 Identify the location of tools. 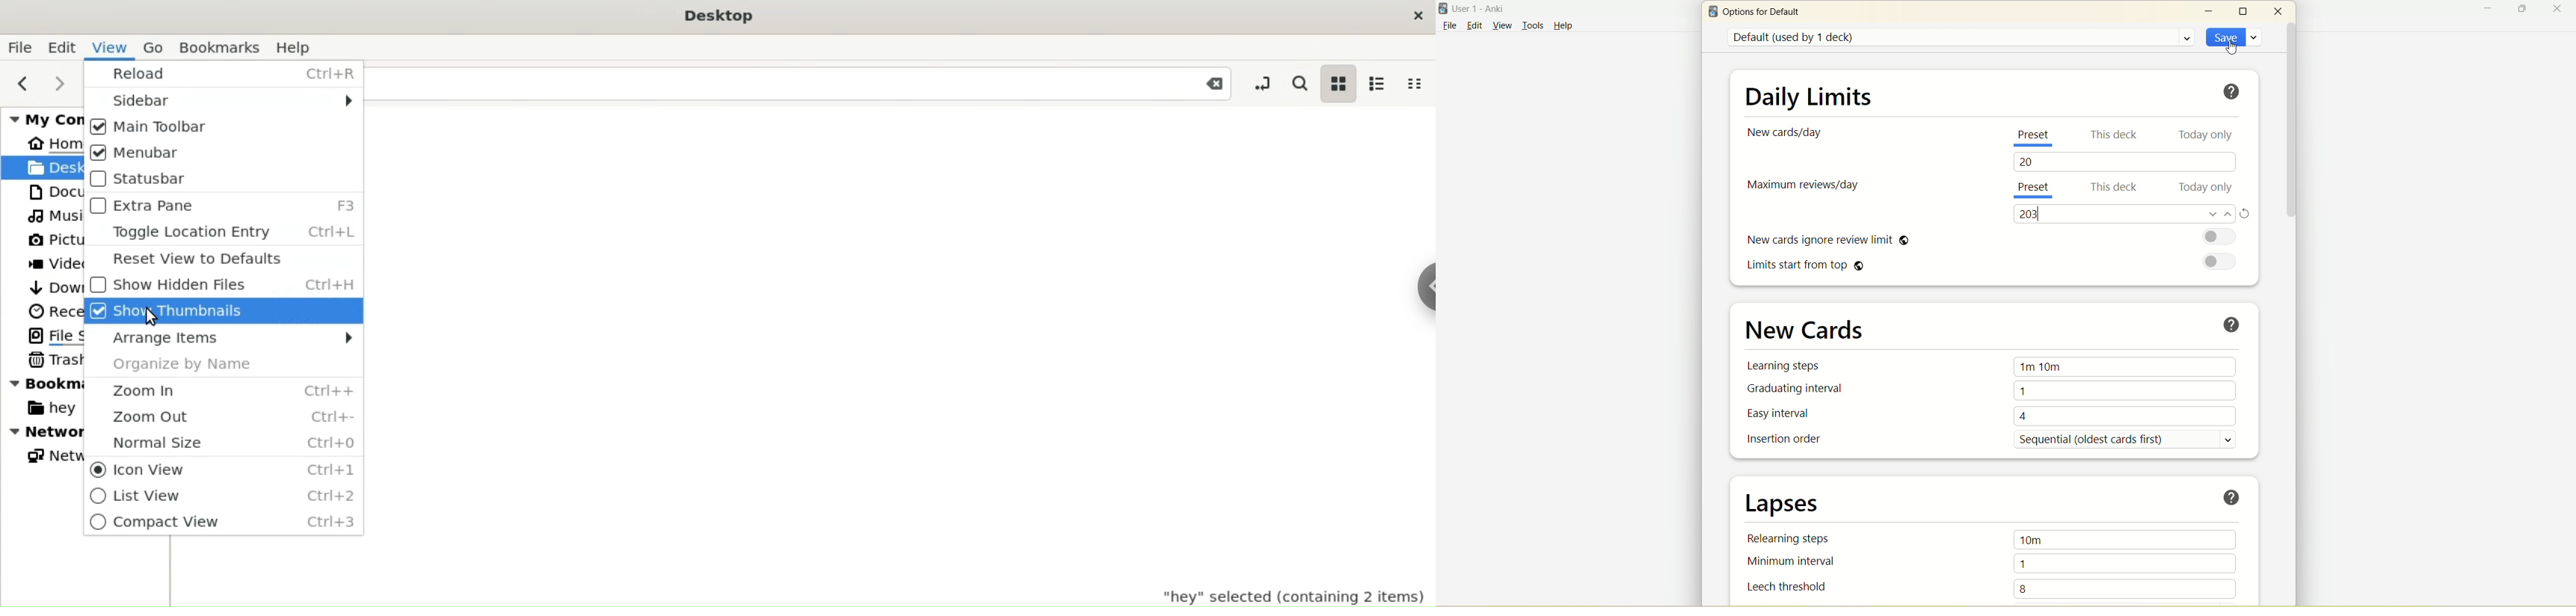
(1533, 26).